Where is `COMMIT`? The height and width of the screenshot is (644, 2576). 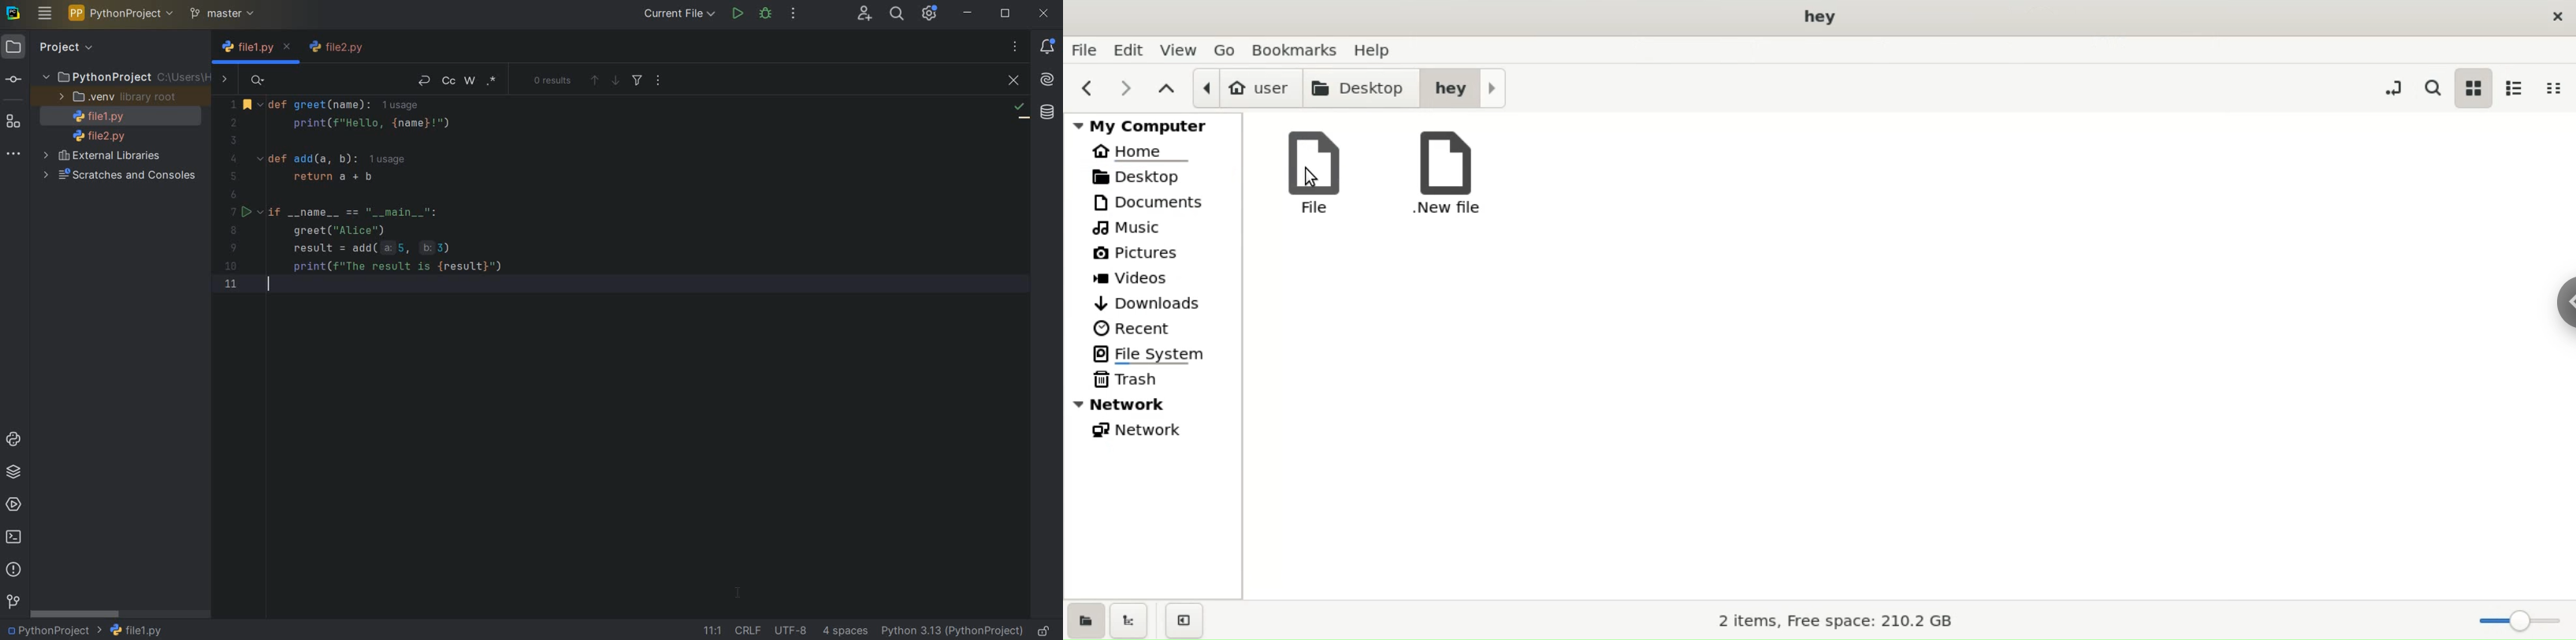
COMMIT is located at coordinates (13, 80).